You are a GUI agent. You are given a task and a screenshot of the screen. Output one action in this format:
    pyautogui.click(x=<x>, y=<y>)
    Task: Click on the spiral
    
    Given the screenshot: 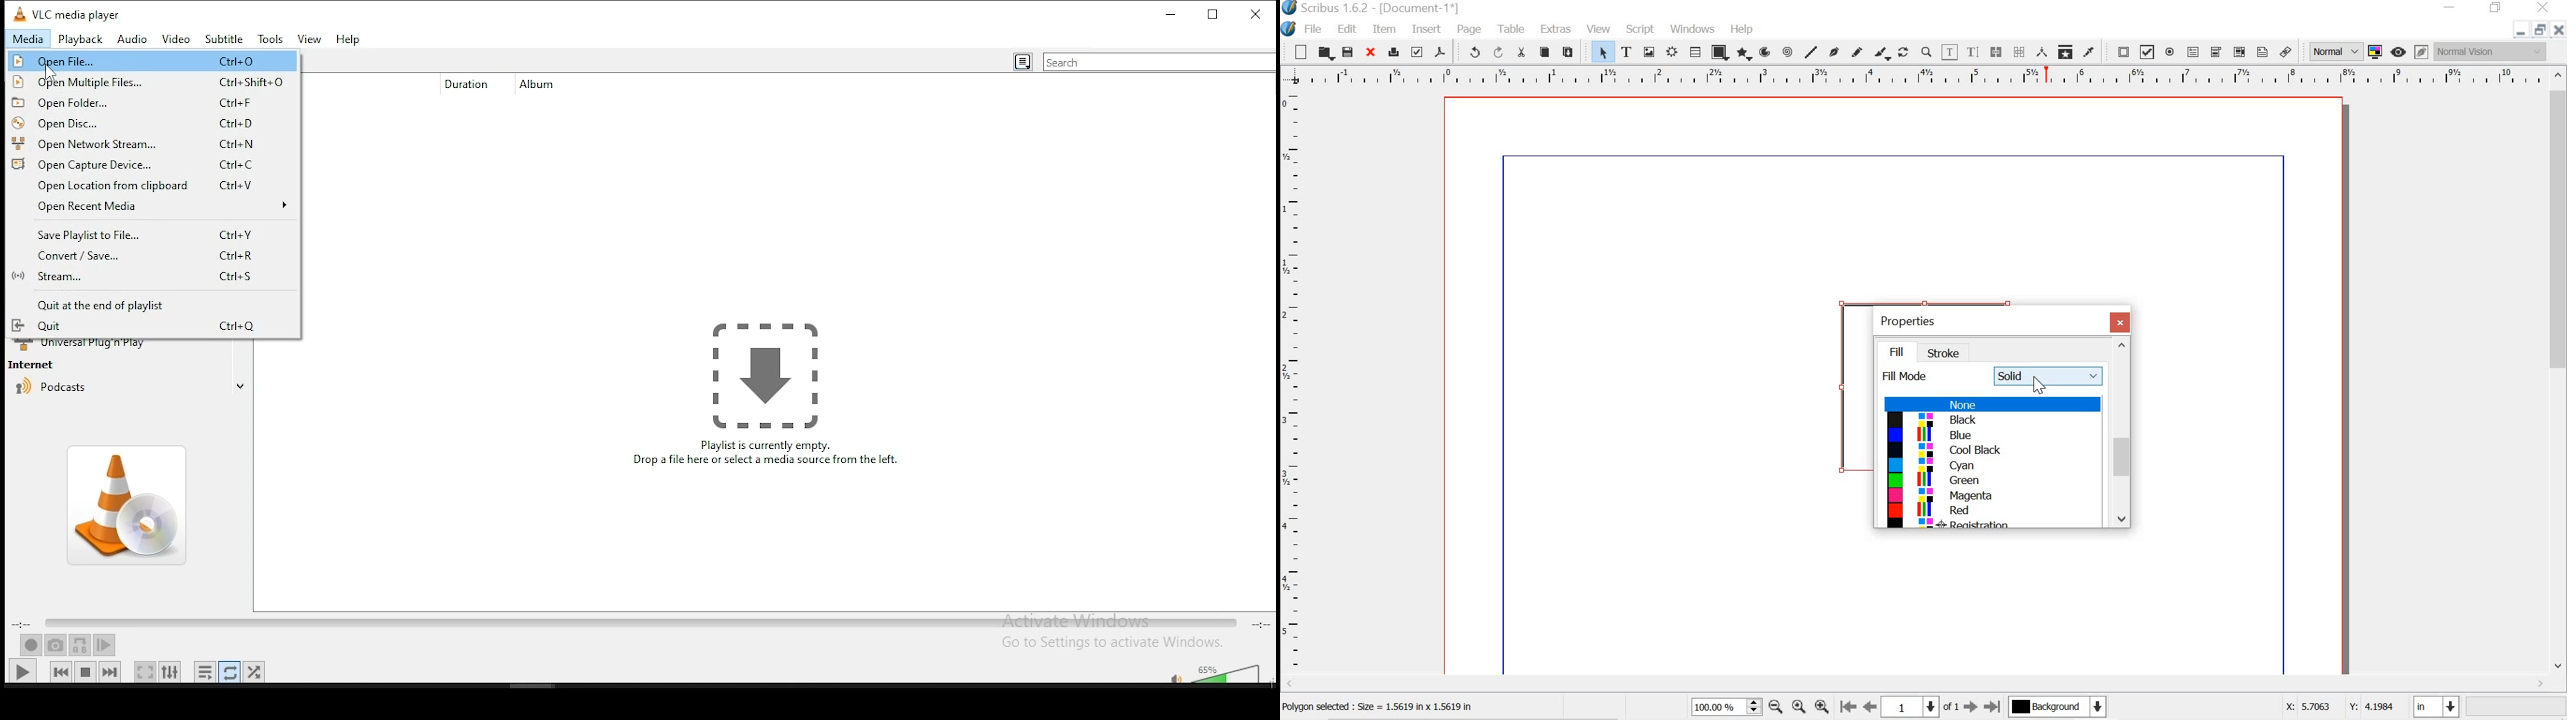 What is the action you would take?
    pyautogui.click(x=1788, y=51)
    